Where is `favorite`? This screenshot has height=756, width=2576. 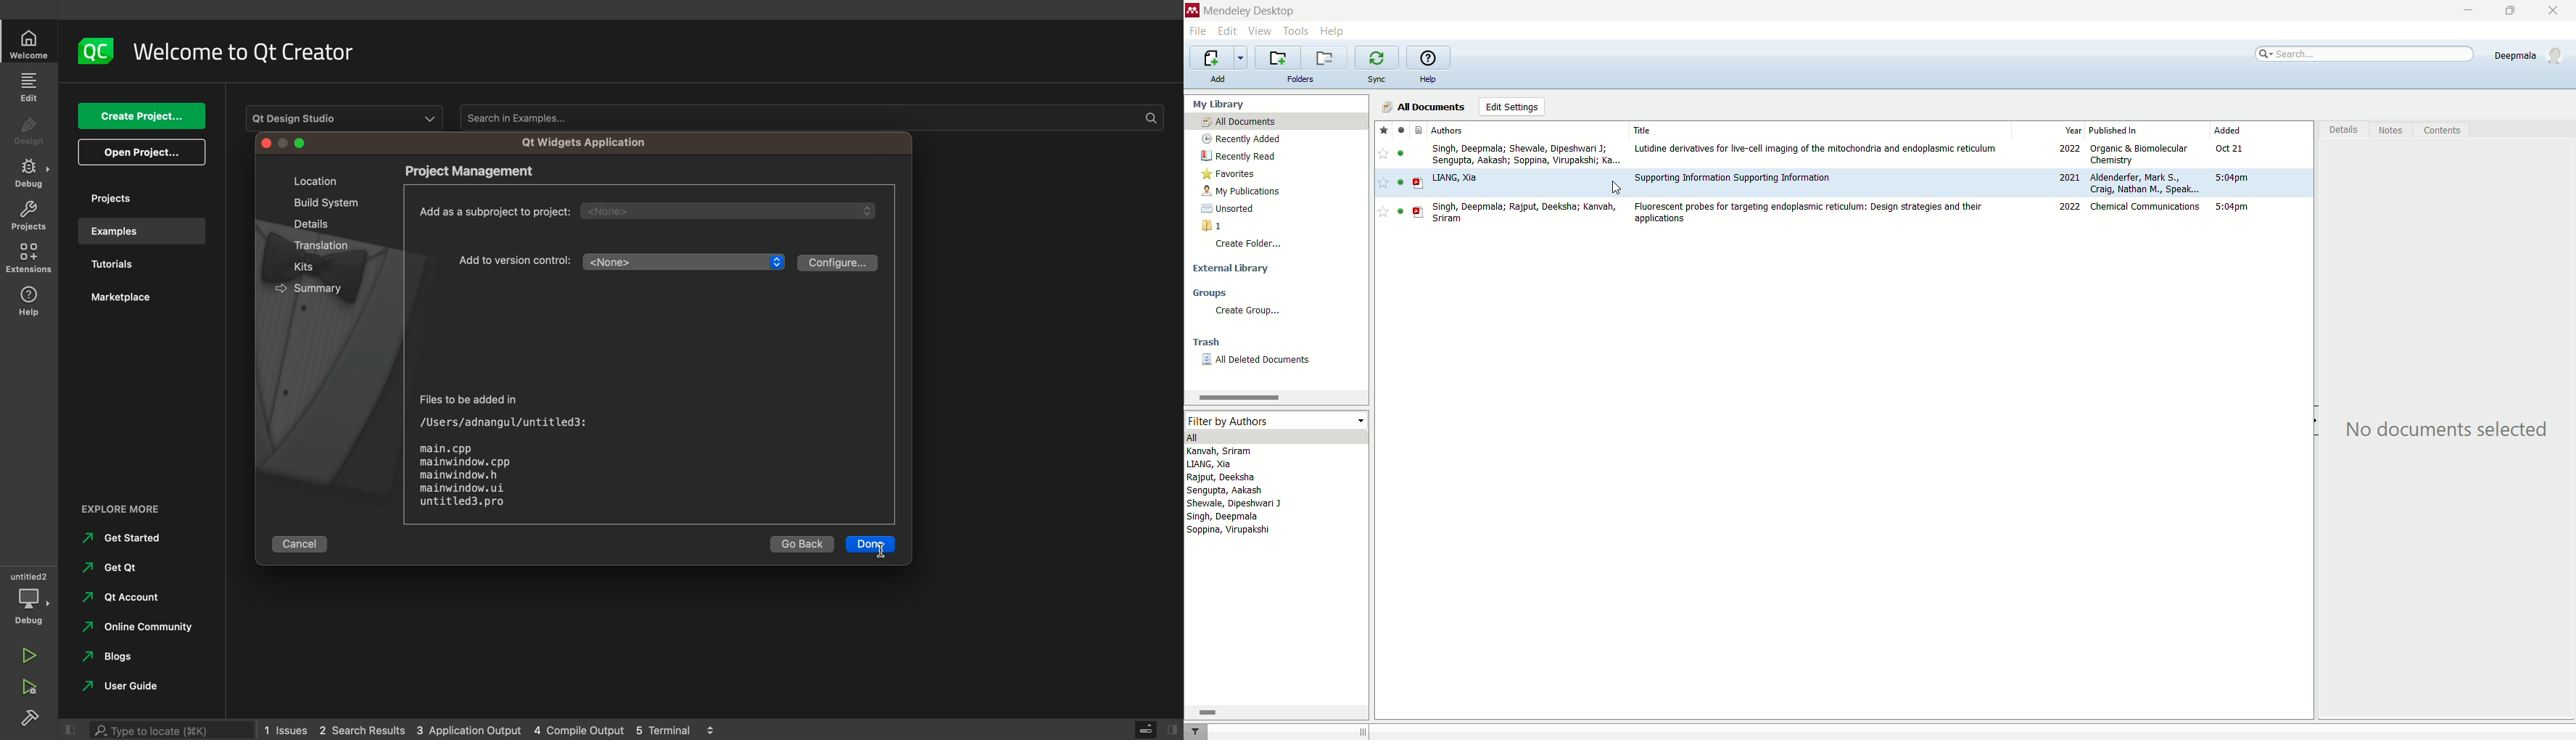
favorite is located at coordinates (1383, 182).